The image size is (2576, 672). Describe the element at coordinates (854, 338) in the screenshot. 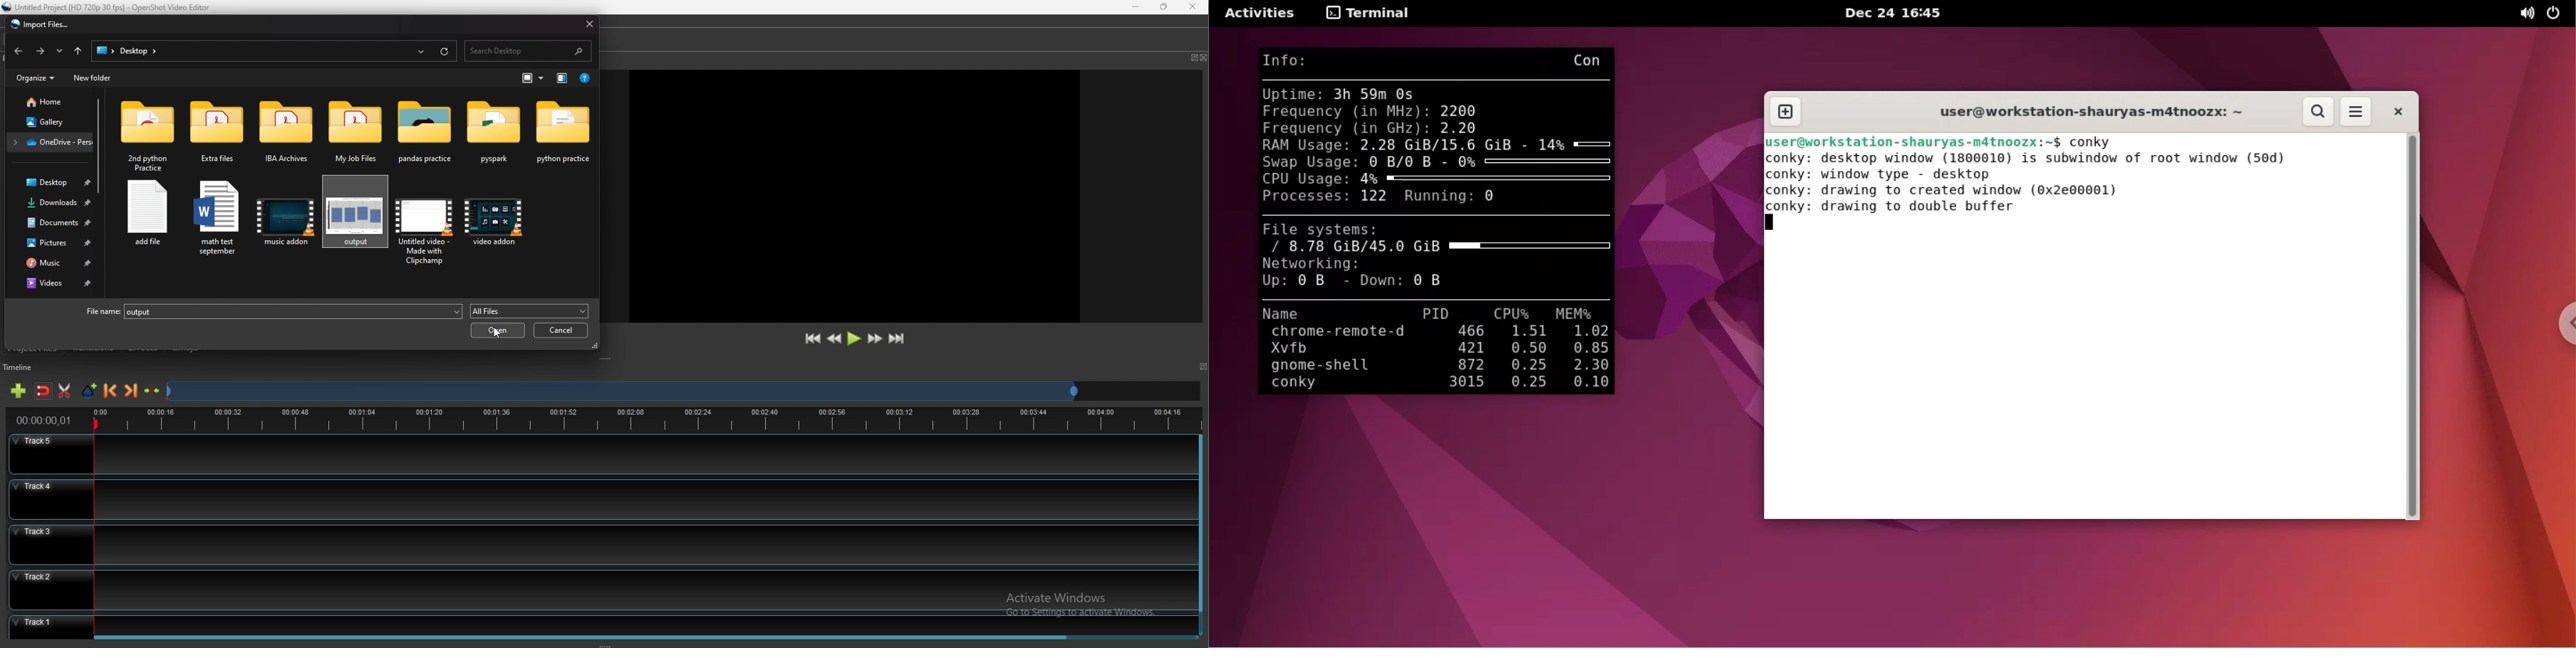

I see `play` at that location.